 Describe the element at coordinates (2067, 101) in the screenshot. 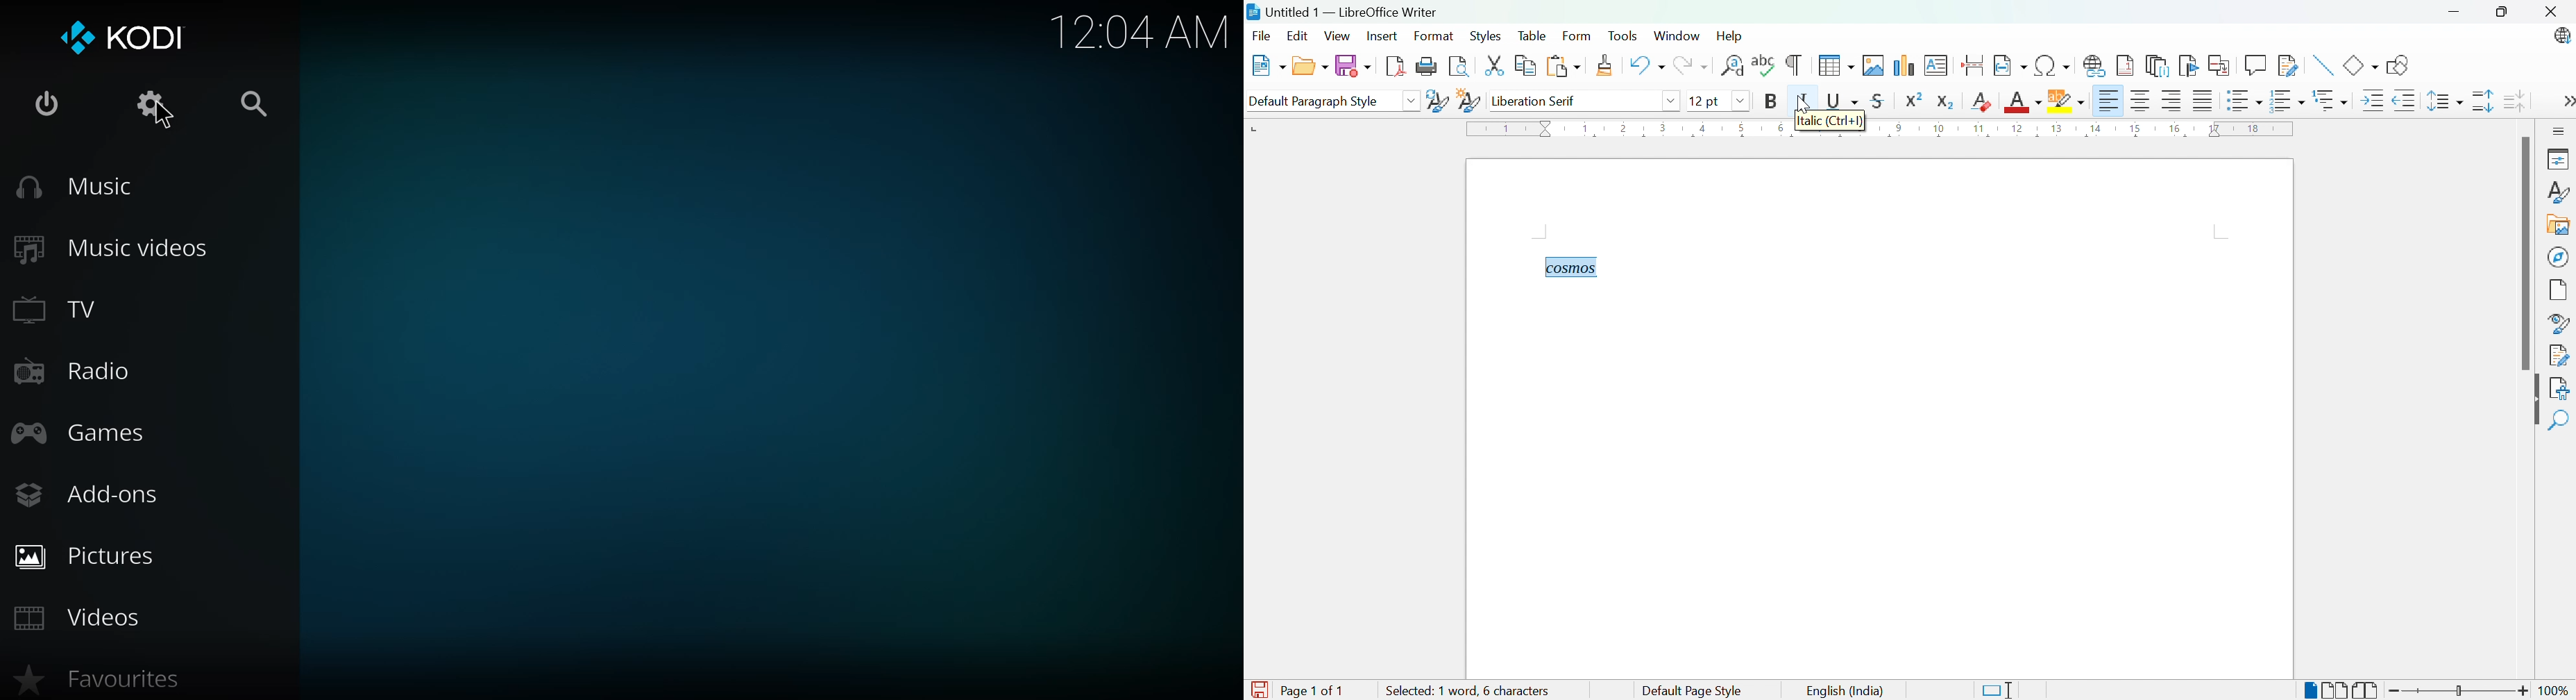

I see `Character highlighting color` at that location.